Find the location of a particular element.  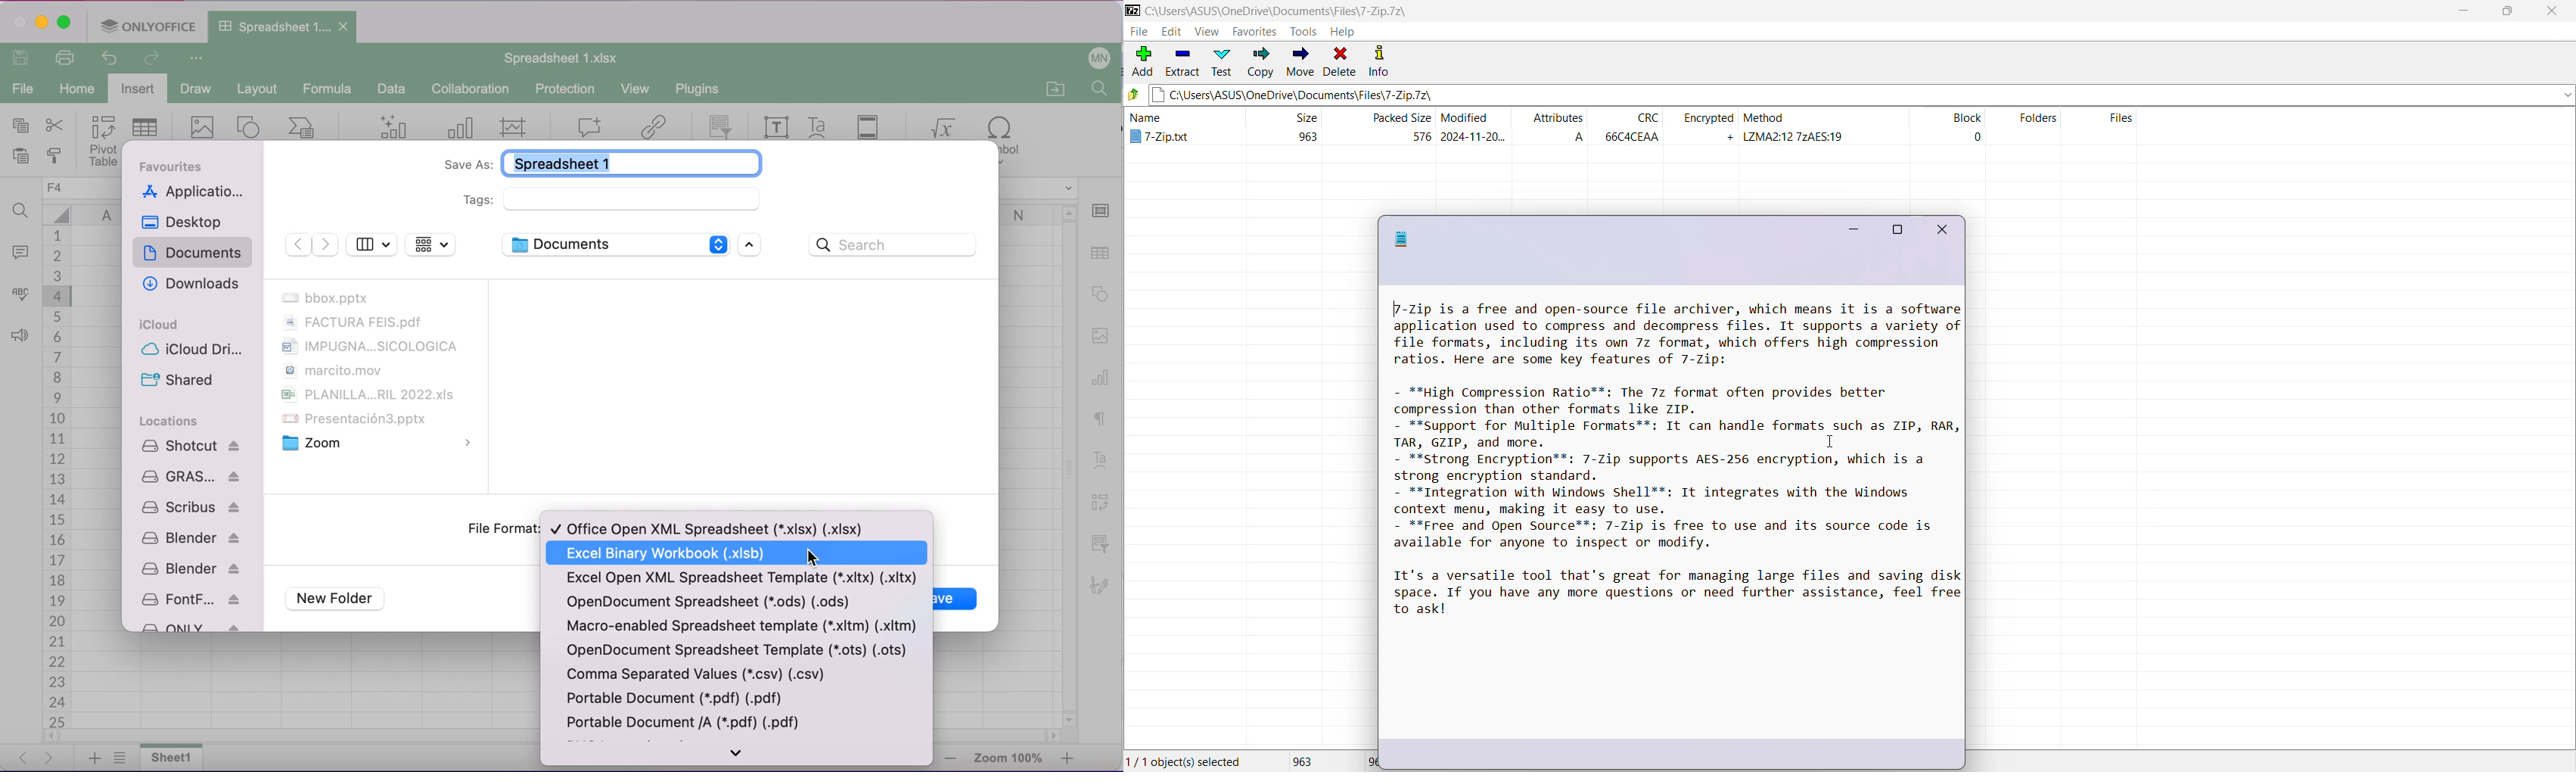

excel binary workbook is located at coordinates (676, 553).